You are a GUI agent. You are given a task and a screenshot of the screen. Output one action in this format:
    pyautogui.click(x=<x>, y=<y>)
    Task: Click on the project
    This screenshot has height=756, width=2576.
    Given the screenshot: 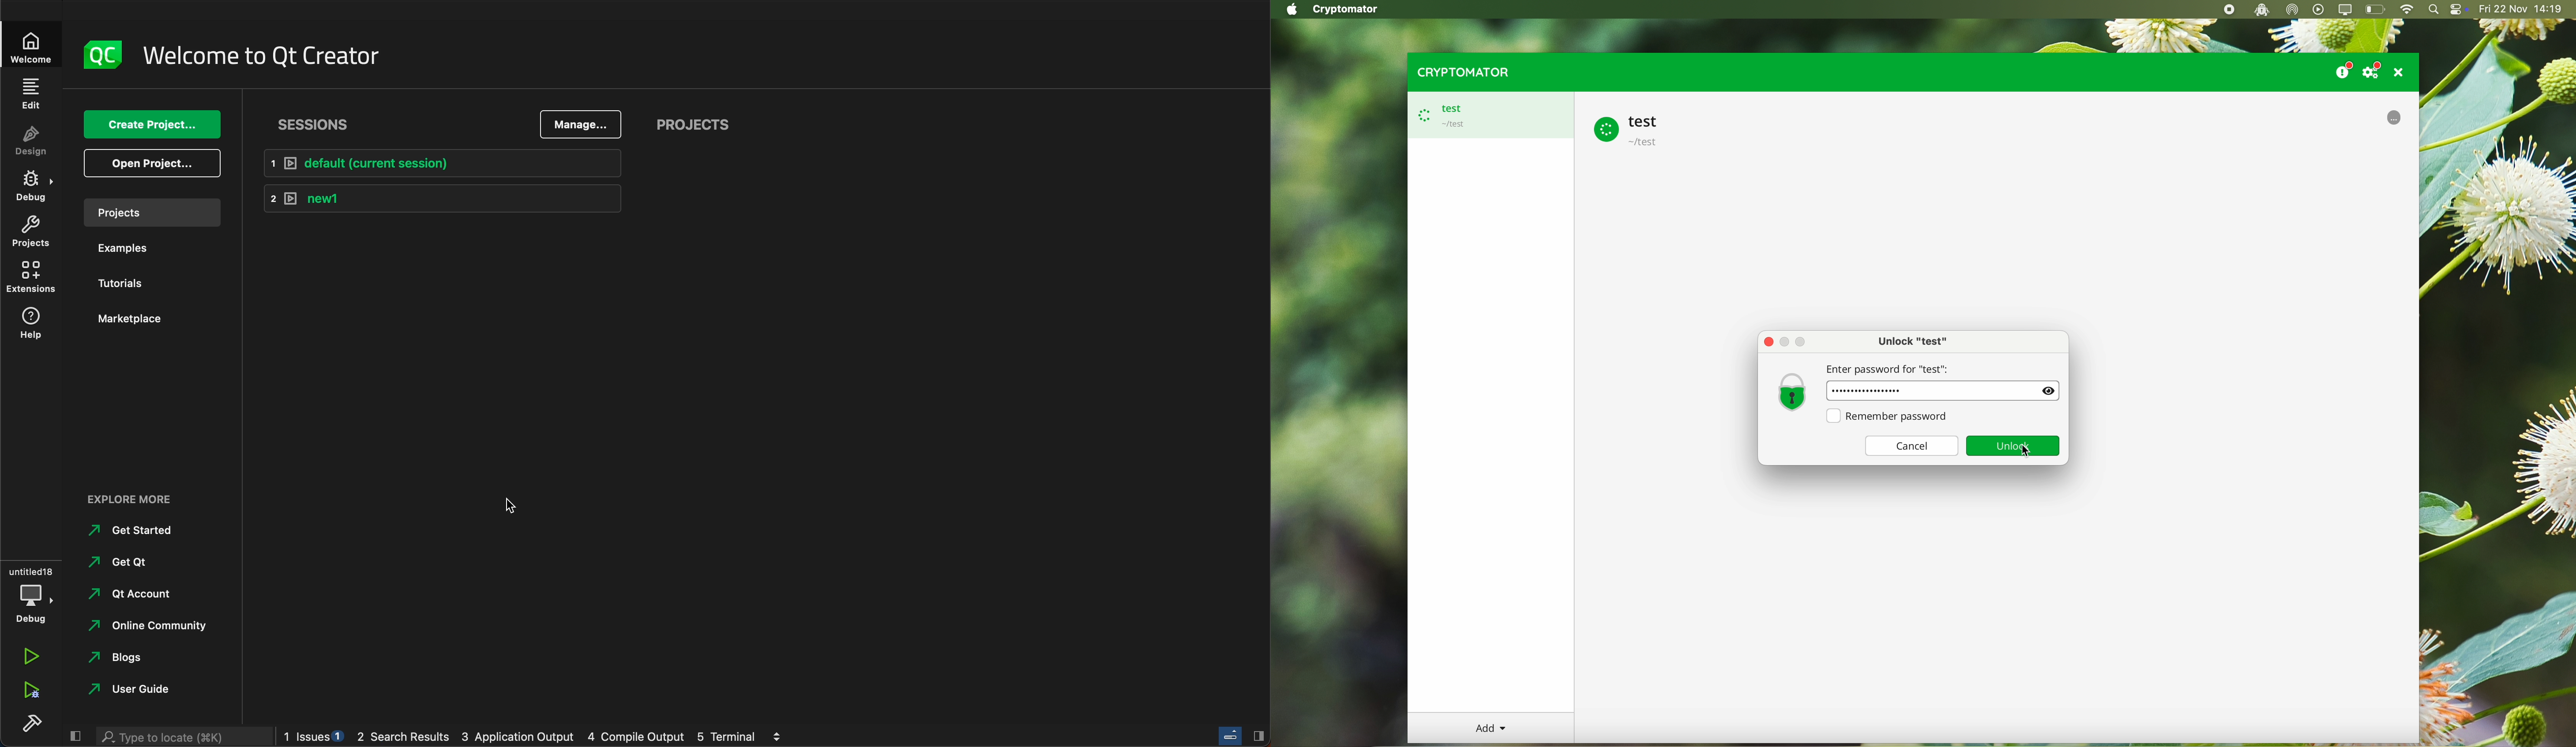 What is the action you would take?
    pyautogui.click(x=699, y=122)
    